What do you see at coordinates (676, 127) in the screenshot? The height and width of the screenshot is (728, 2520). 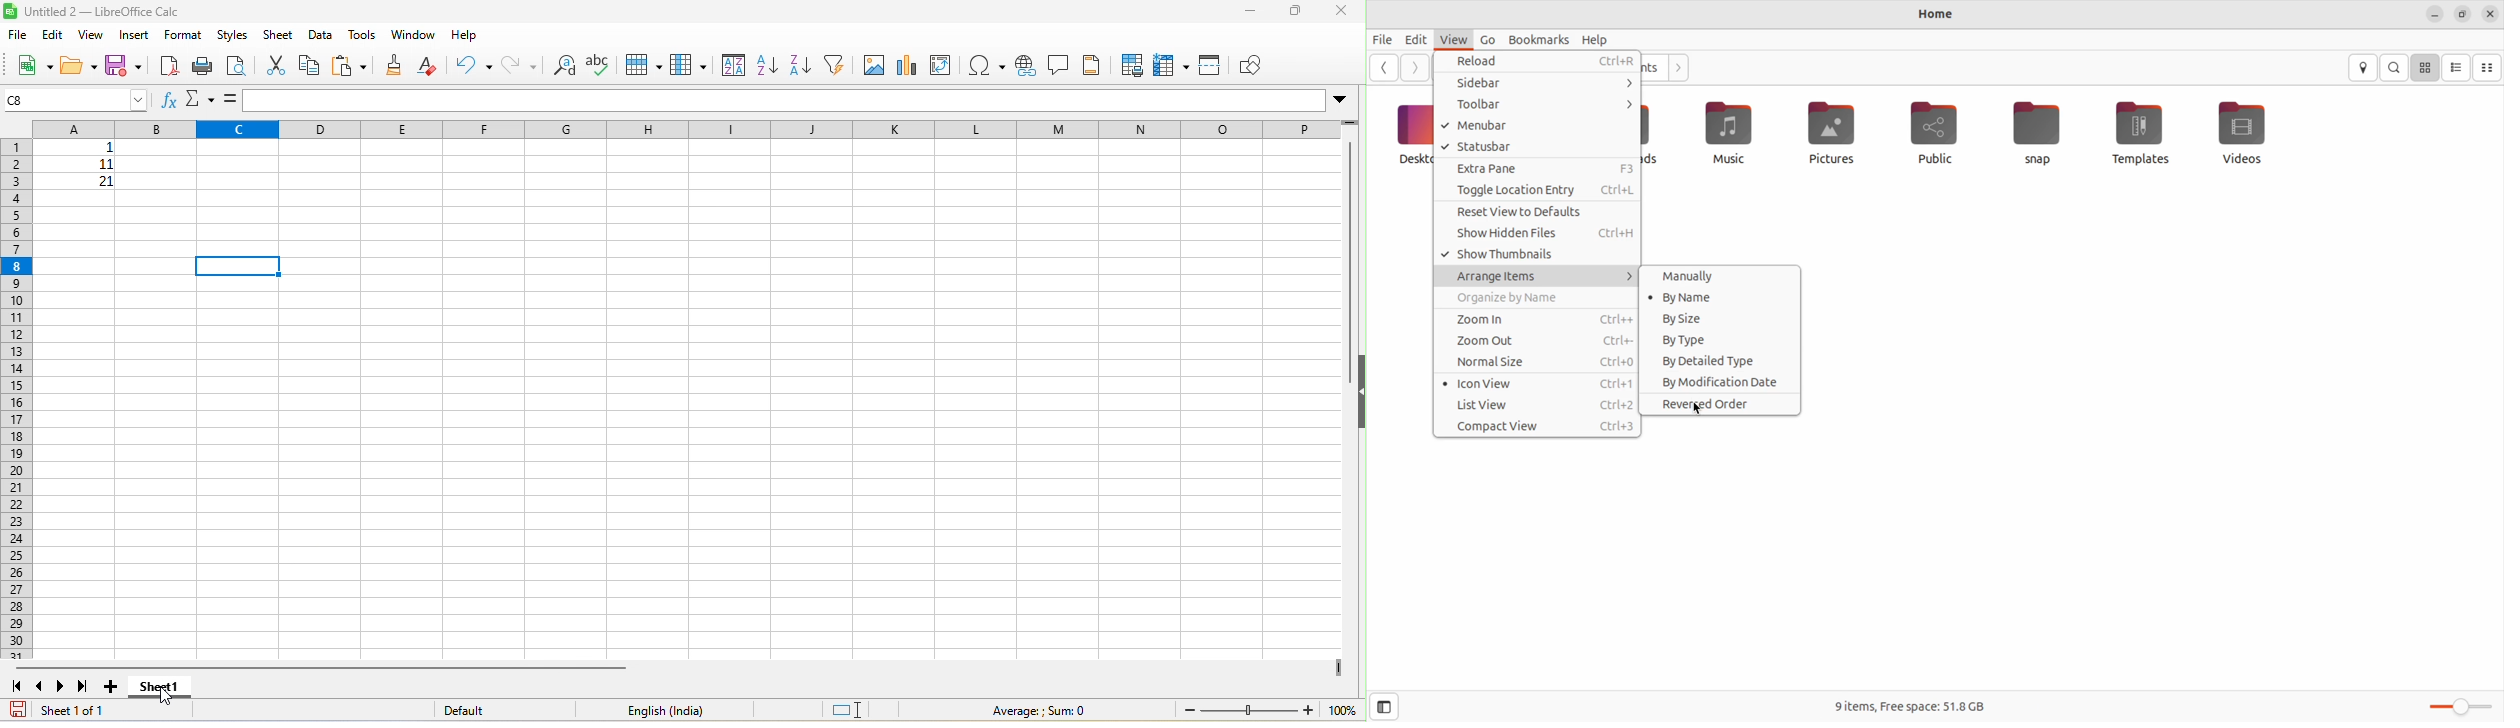 I see `column headings` at bounding box center [676, 127].